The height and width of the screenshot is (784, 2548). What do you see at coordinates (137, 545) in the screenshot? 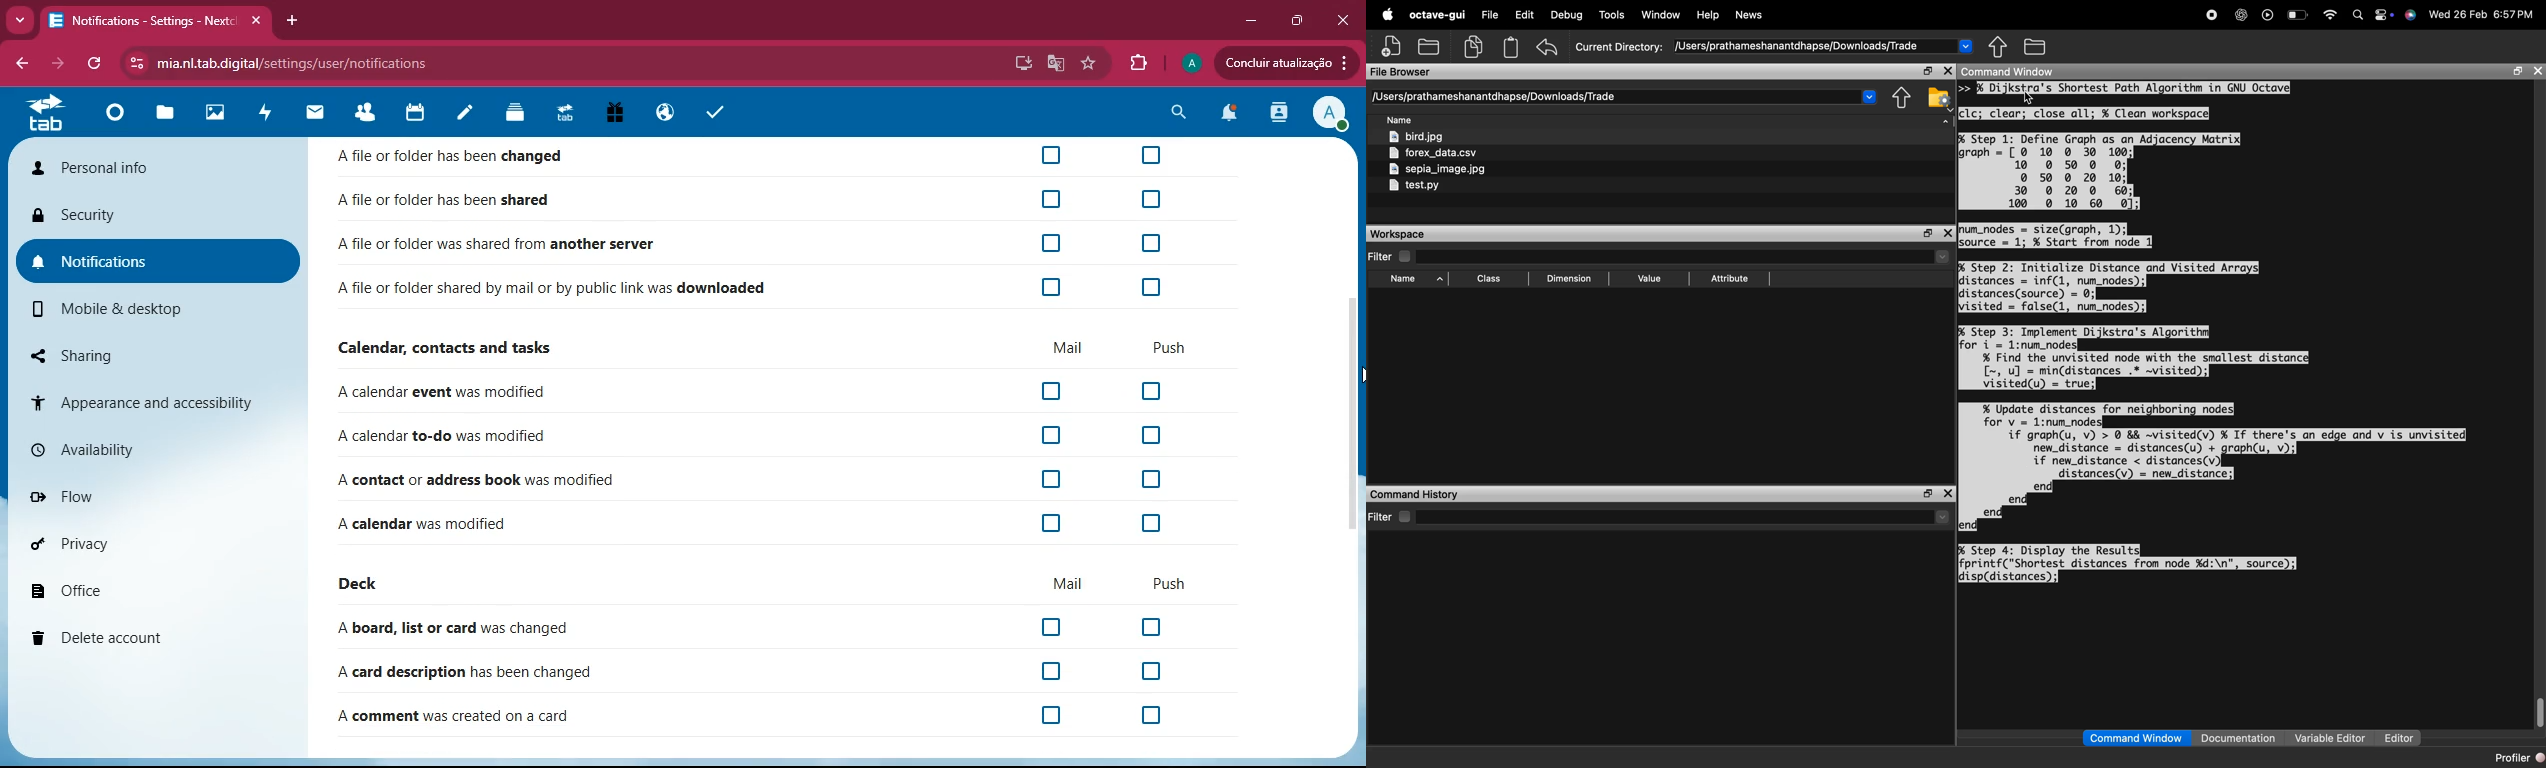
I see `privacy` at bounding box center [137, 545].